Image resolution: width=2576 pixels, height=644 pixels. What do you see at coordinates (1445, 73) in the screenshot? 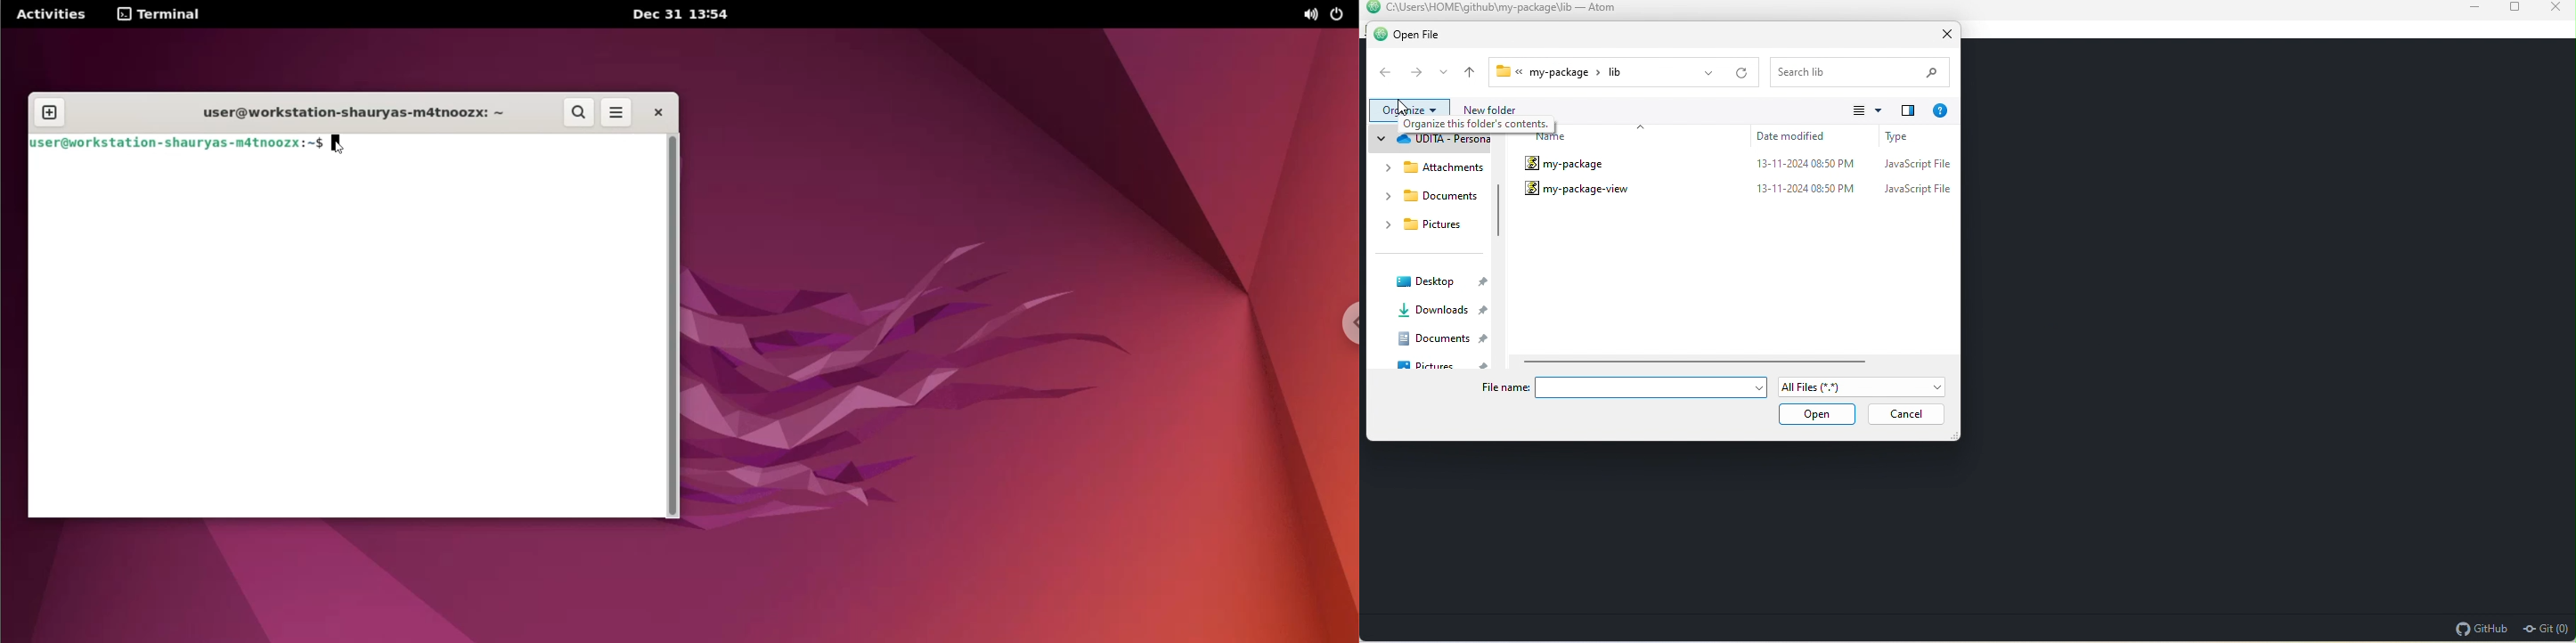
I see `recent location ` at bounding box center [1445, 73].